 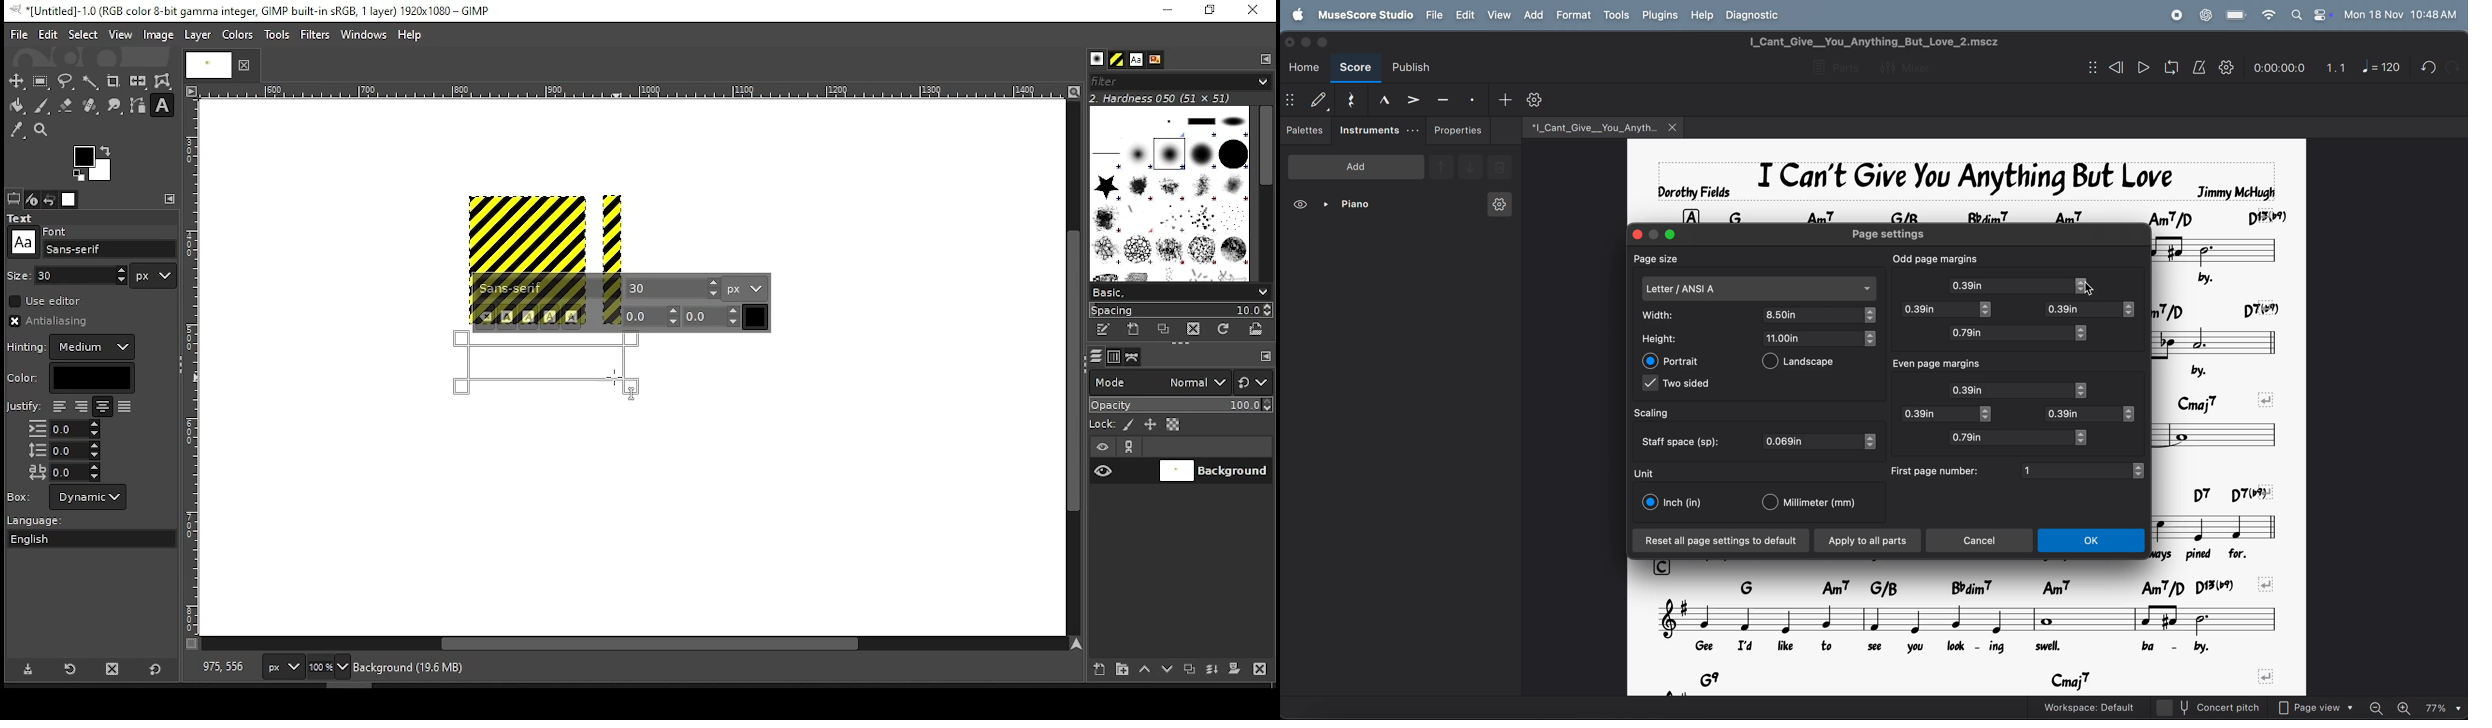 What do you see at coordinates (1871, 315) in the screenshot?
I see `toggle` at bounding box center [1871, 315].